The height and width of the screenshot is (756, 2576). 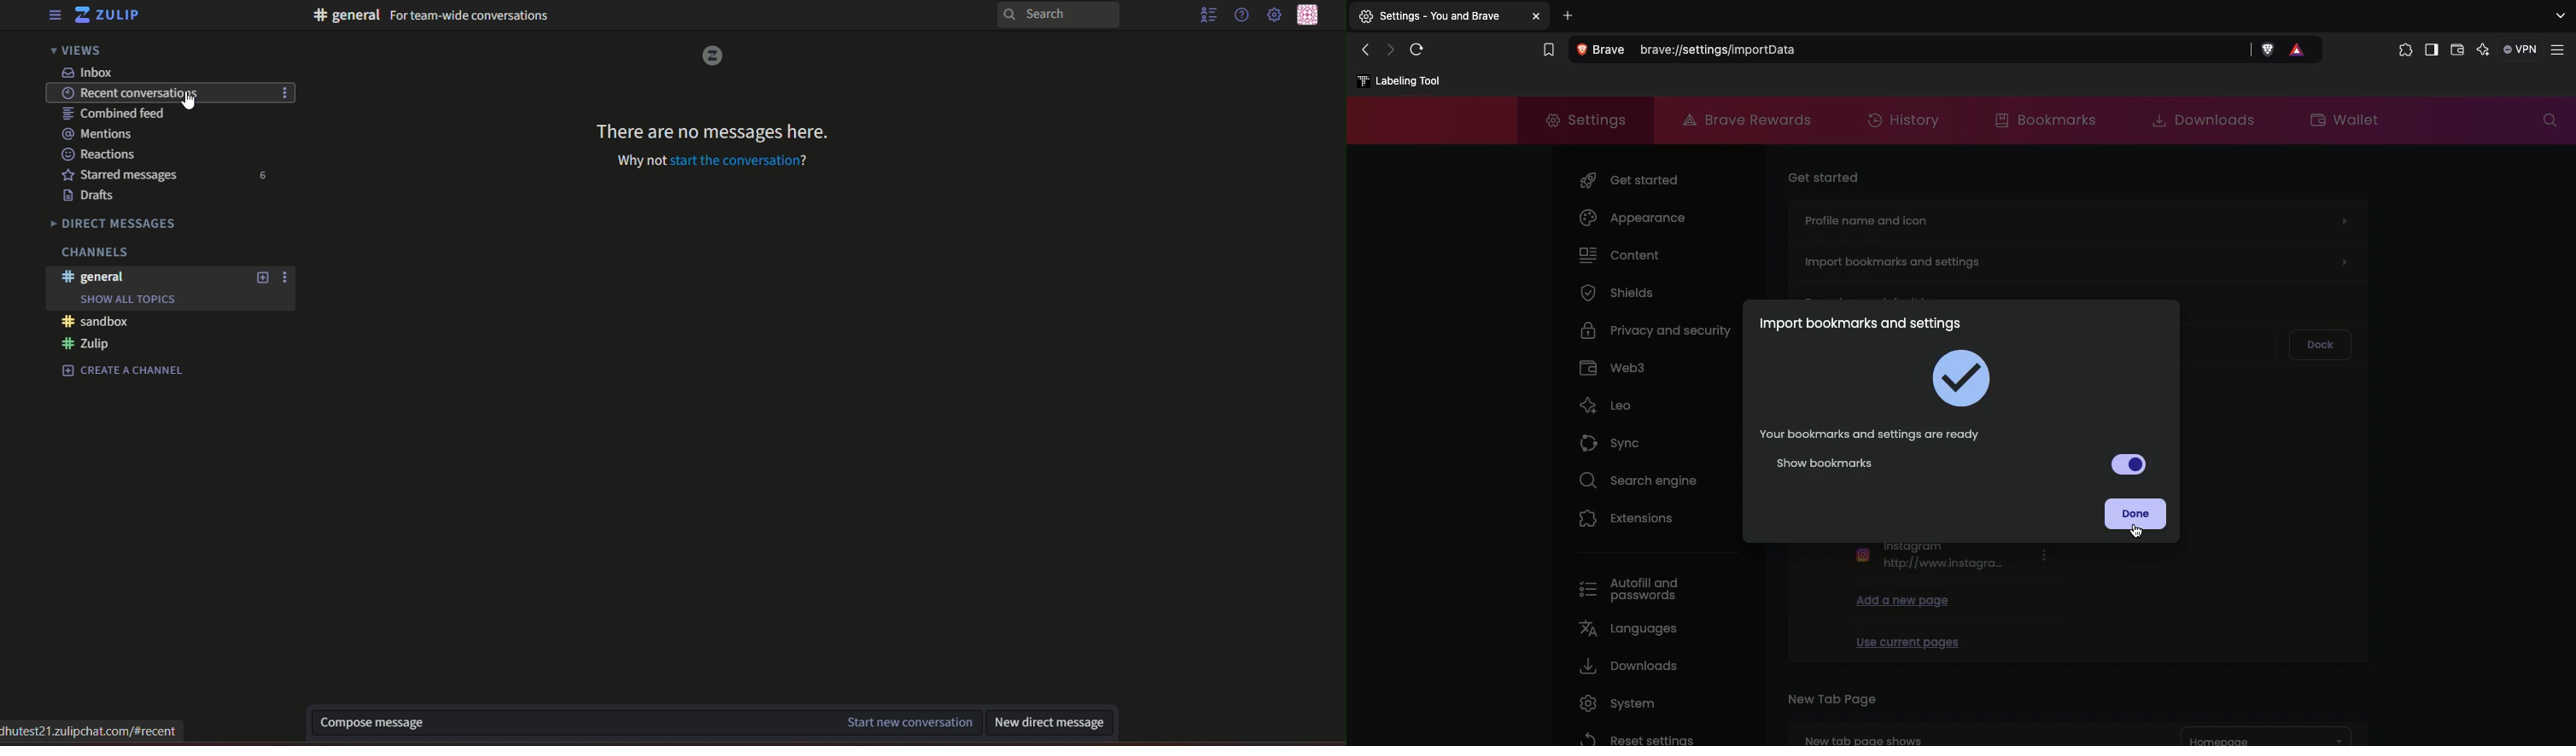 I want to click on Cursor, so click(x=190, y=104).